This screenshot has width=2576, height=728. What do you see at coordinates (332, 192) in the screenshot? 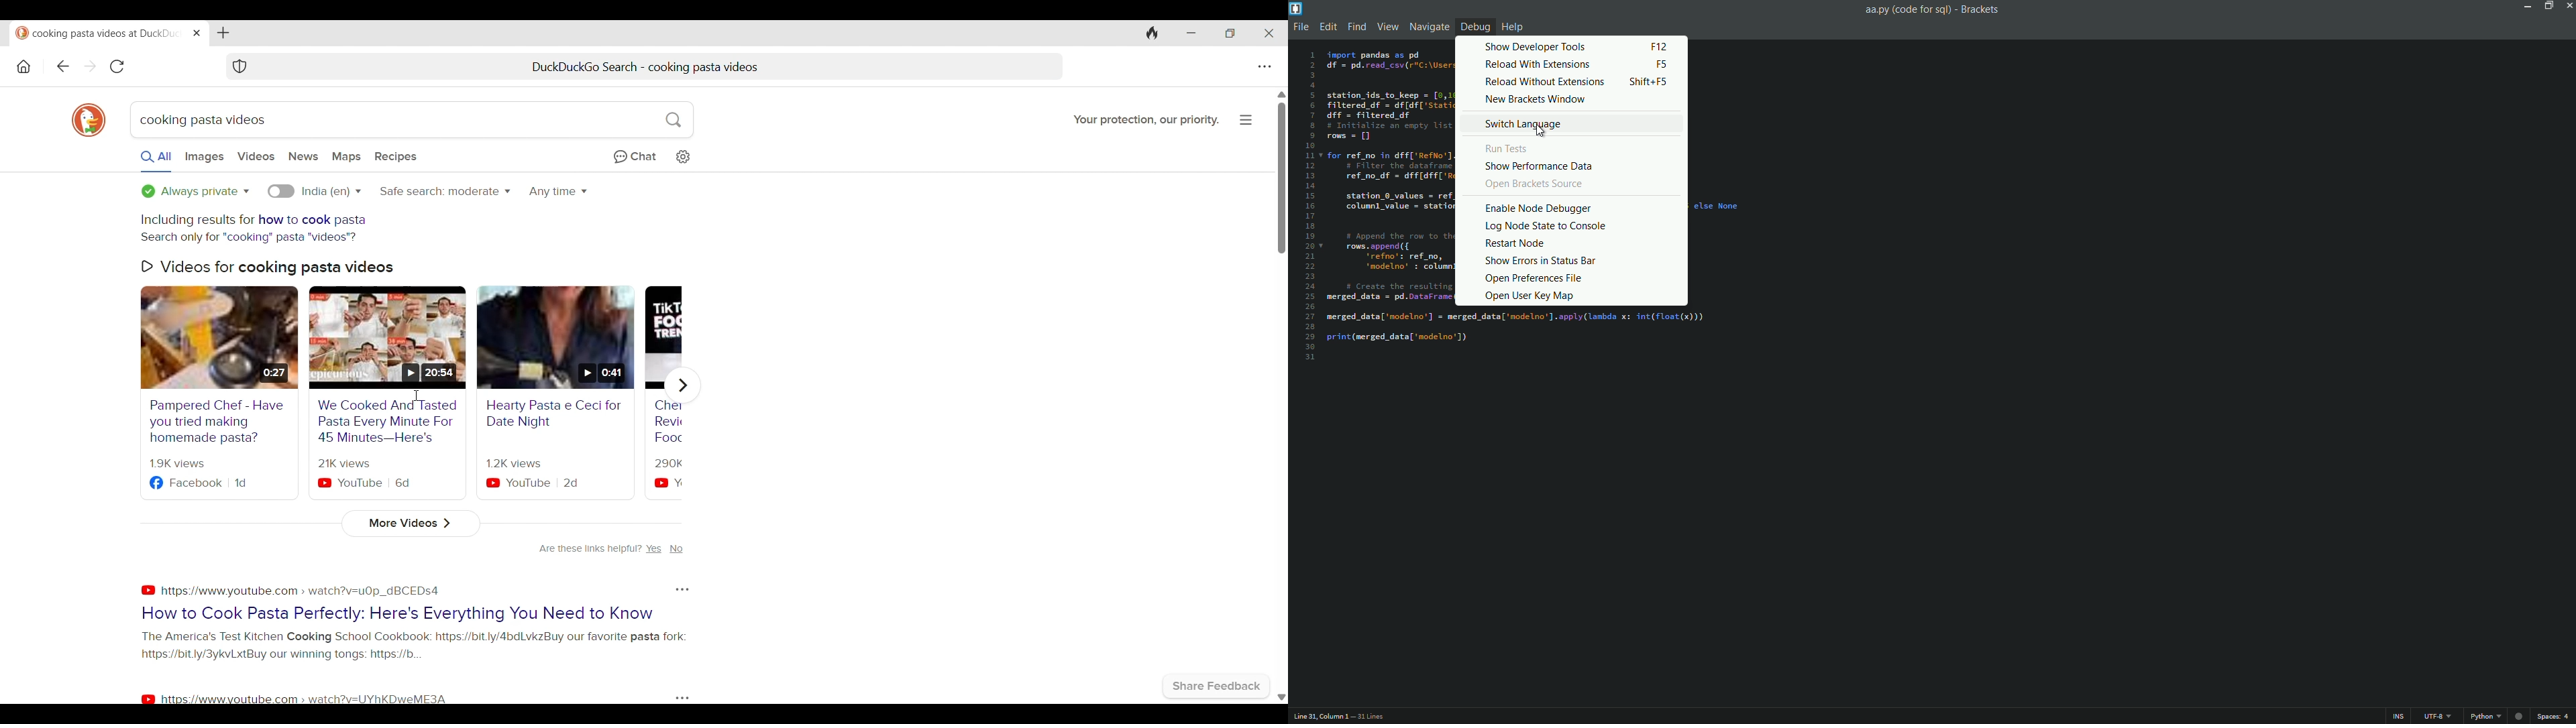
I see `Language options` at bounding box center [332, 192].